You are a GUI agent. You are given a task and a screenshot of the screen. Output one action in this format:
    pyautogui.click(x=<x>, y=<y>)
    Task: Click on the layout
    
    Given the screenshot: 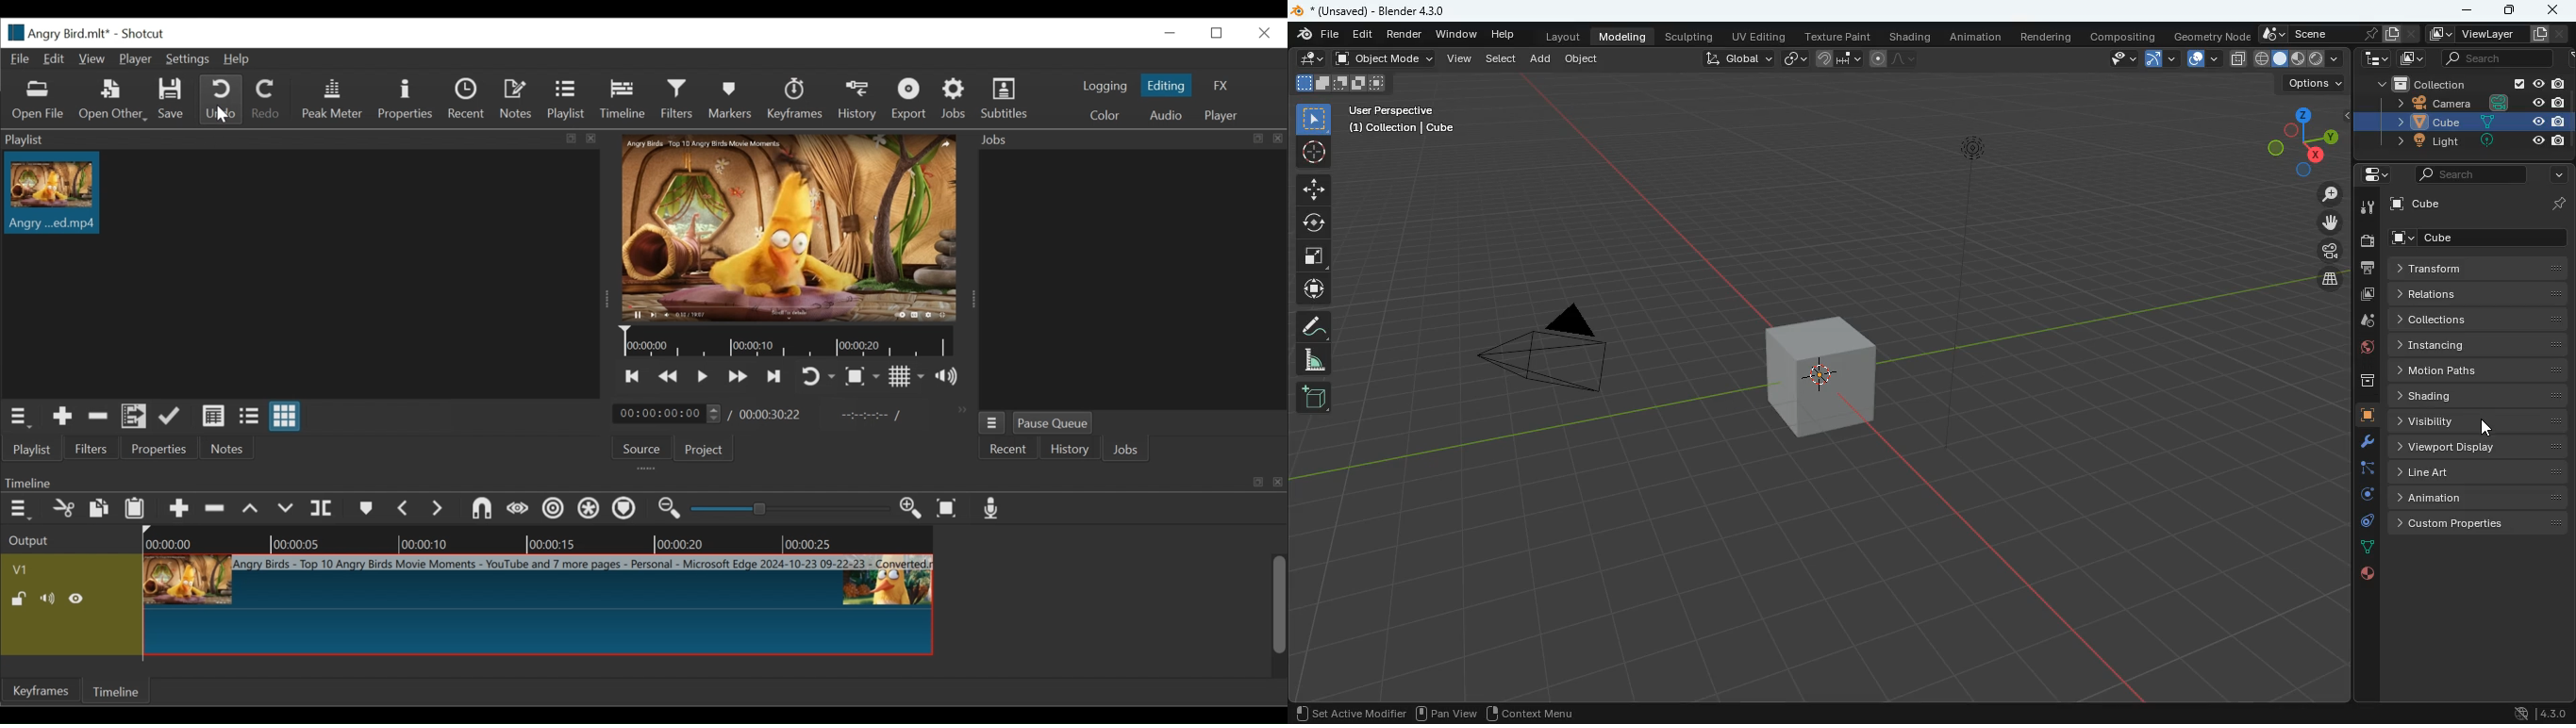 What is the action you would take?
    pyautogui.click(x=1556, y=36)
    